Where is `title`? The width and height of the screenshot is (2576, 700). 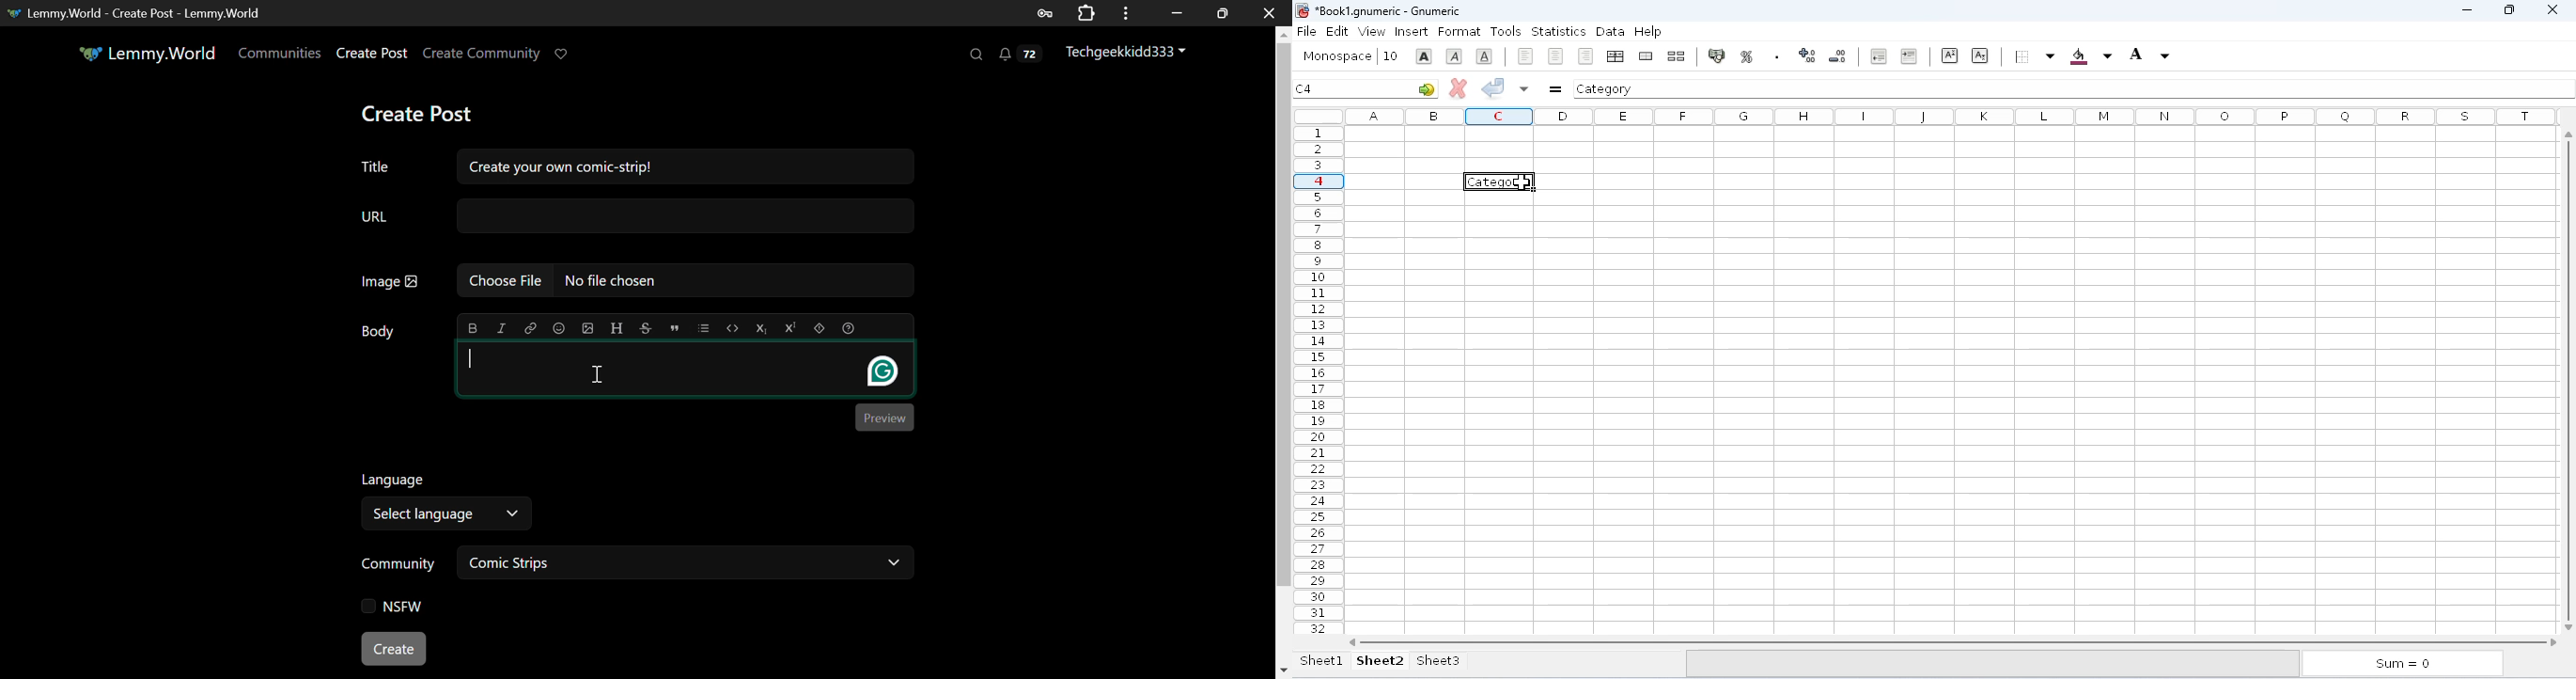 title is located at coordinates (1388, 10).